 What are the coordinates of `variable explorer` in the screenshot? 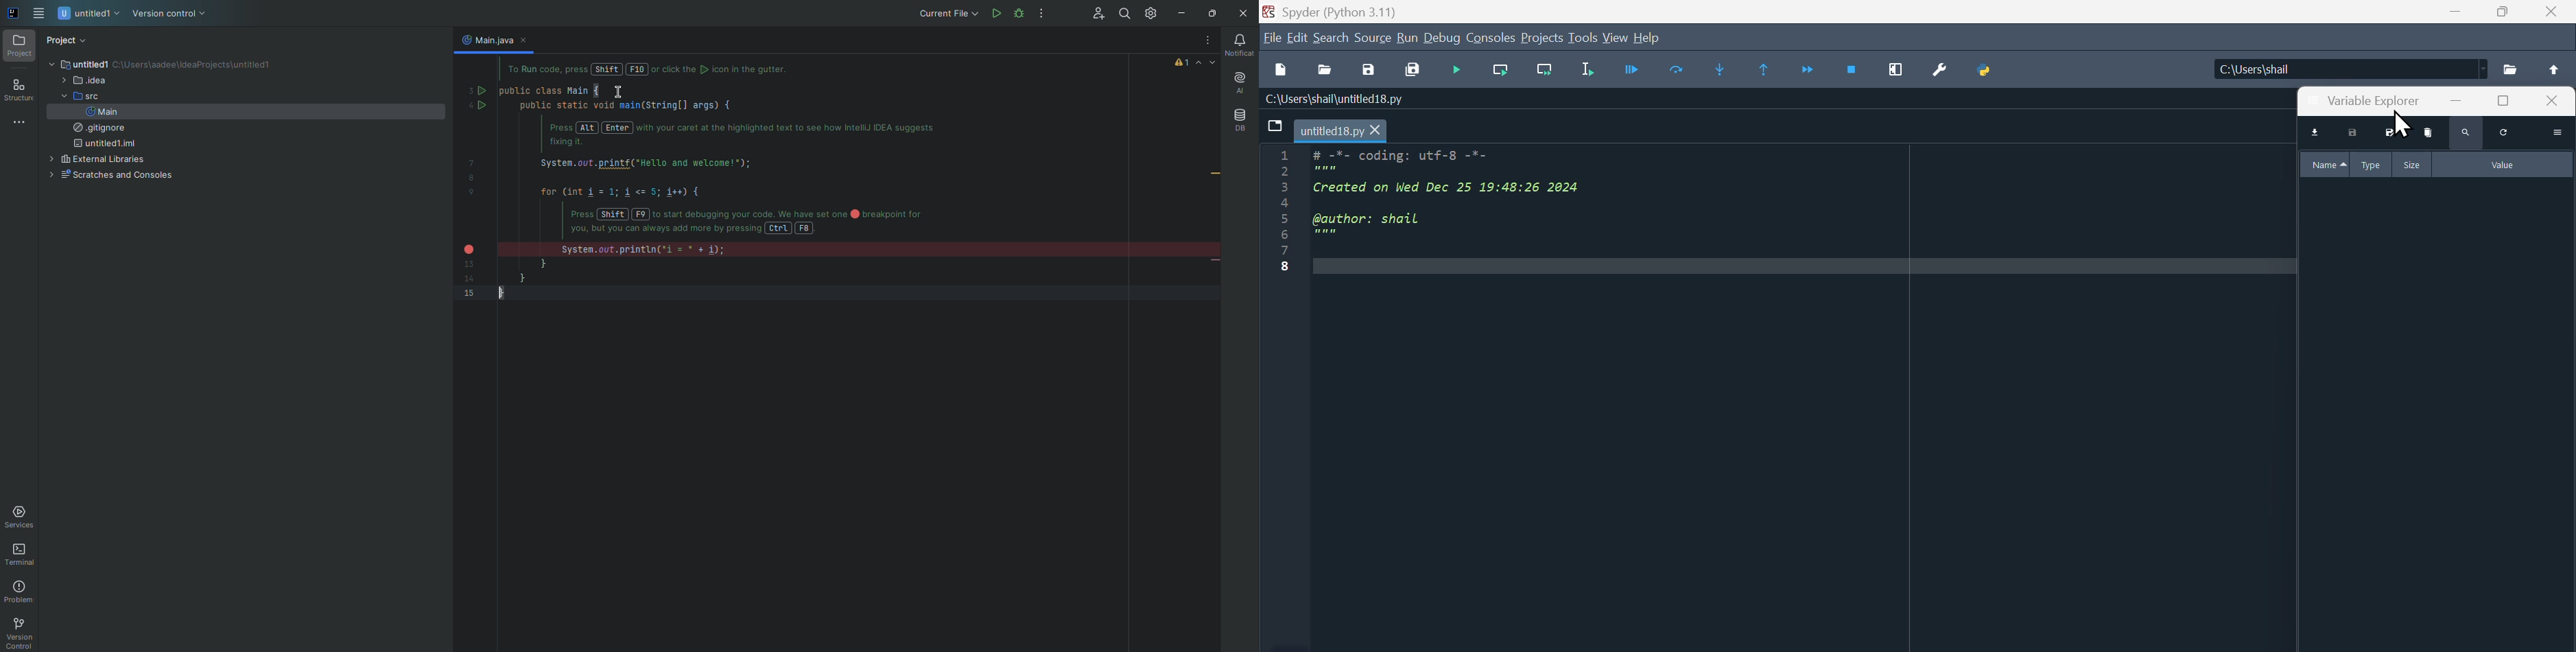 It's located at (2367, 100).